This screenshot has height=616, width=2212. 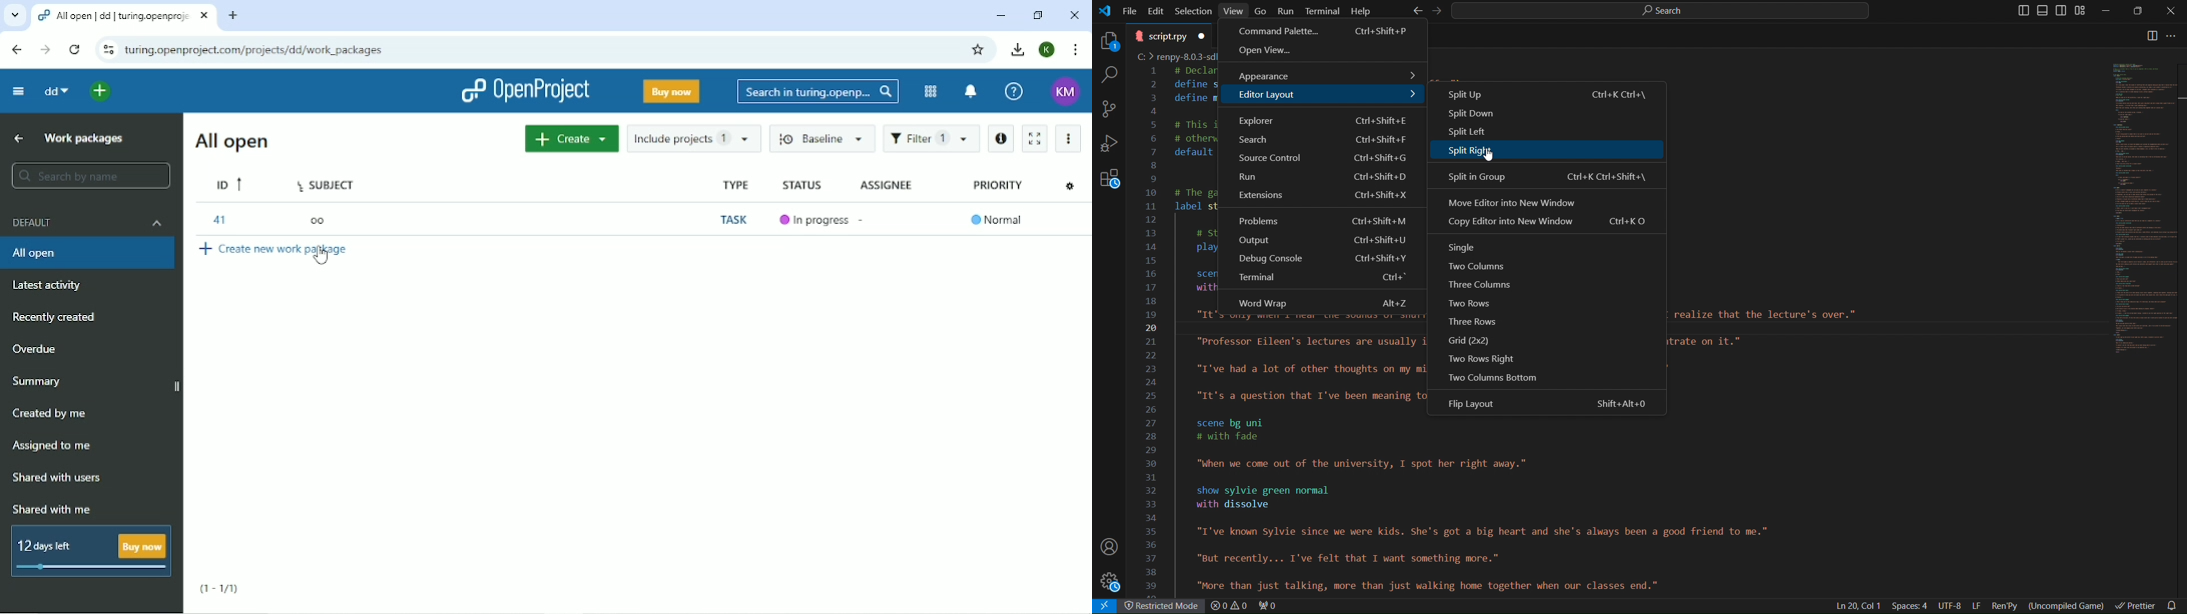 I want to click on File, so click(x=1131, y=10).